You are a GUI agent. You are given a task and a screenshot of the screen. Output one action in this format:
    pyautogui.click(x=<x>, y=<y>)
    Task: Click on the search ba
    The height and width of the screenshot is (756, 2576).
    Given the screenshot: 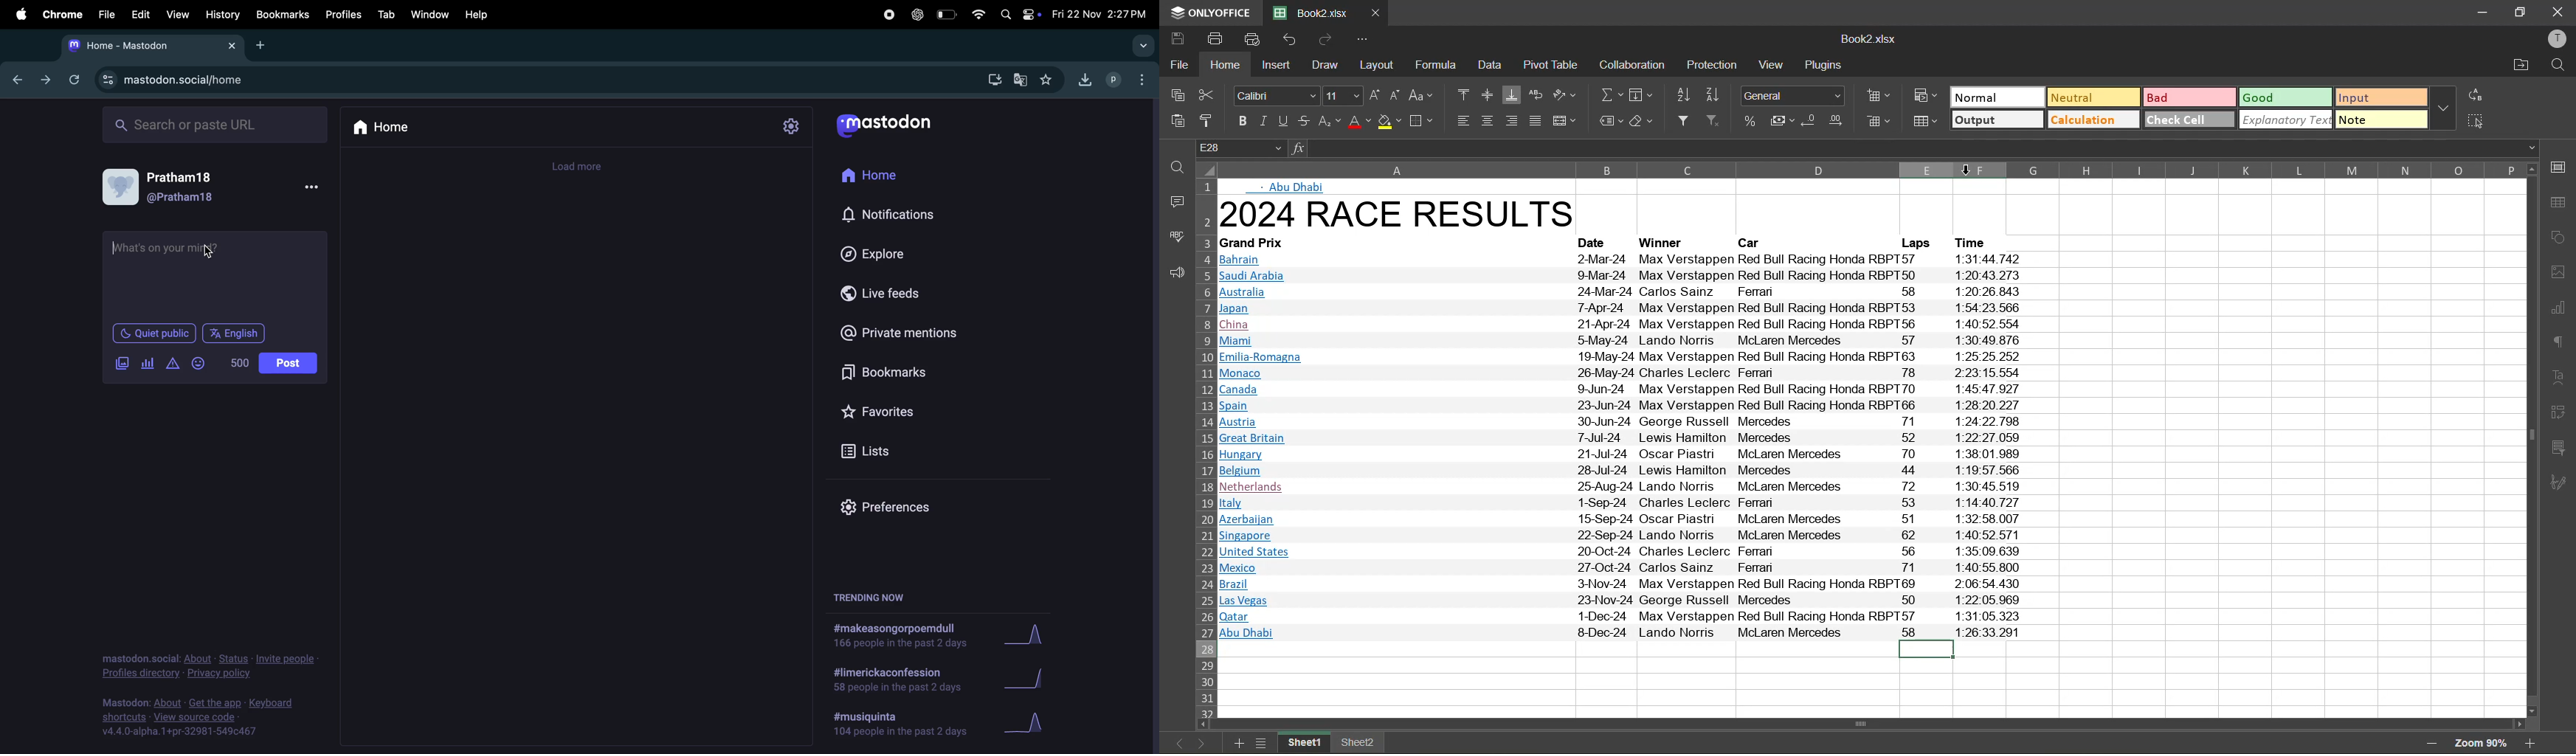 What is the action you would take?
    pyautogui.click(x=214, y=124)
    